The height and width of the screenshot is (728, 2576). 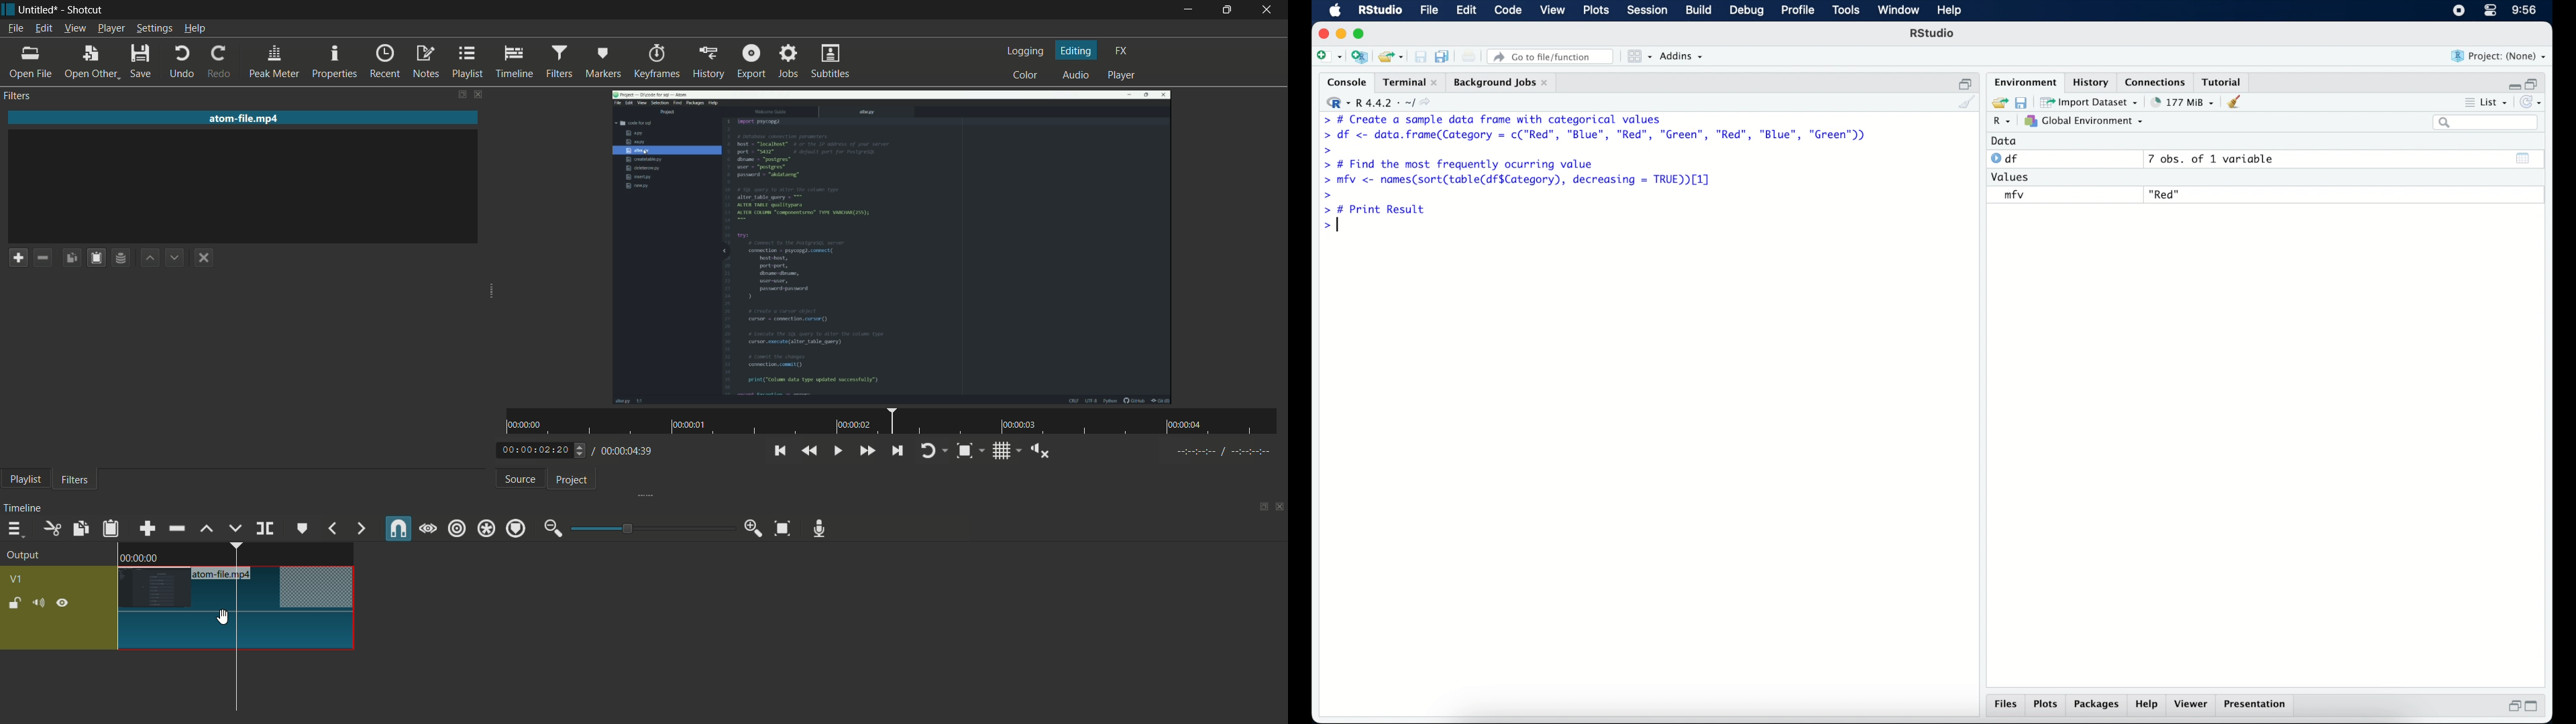 I want to click on add a filter, so click(x=15, y=260).